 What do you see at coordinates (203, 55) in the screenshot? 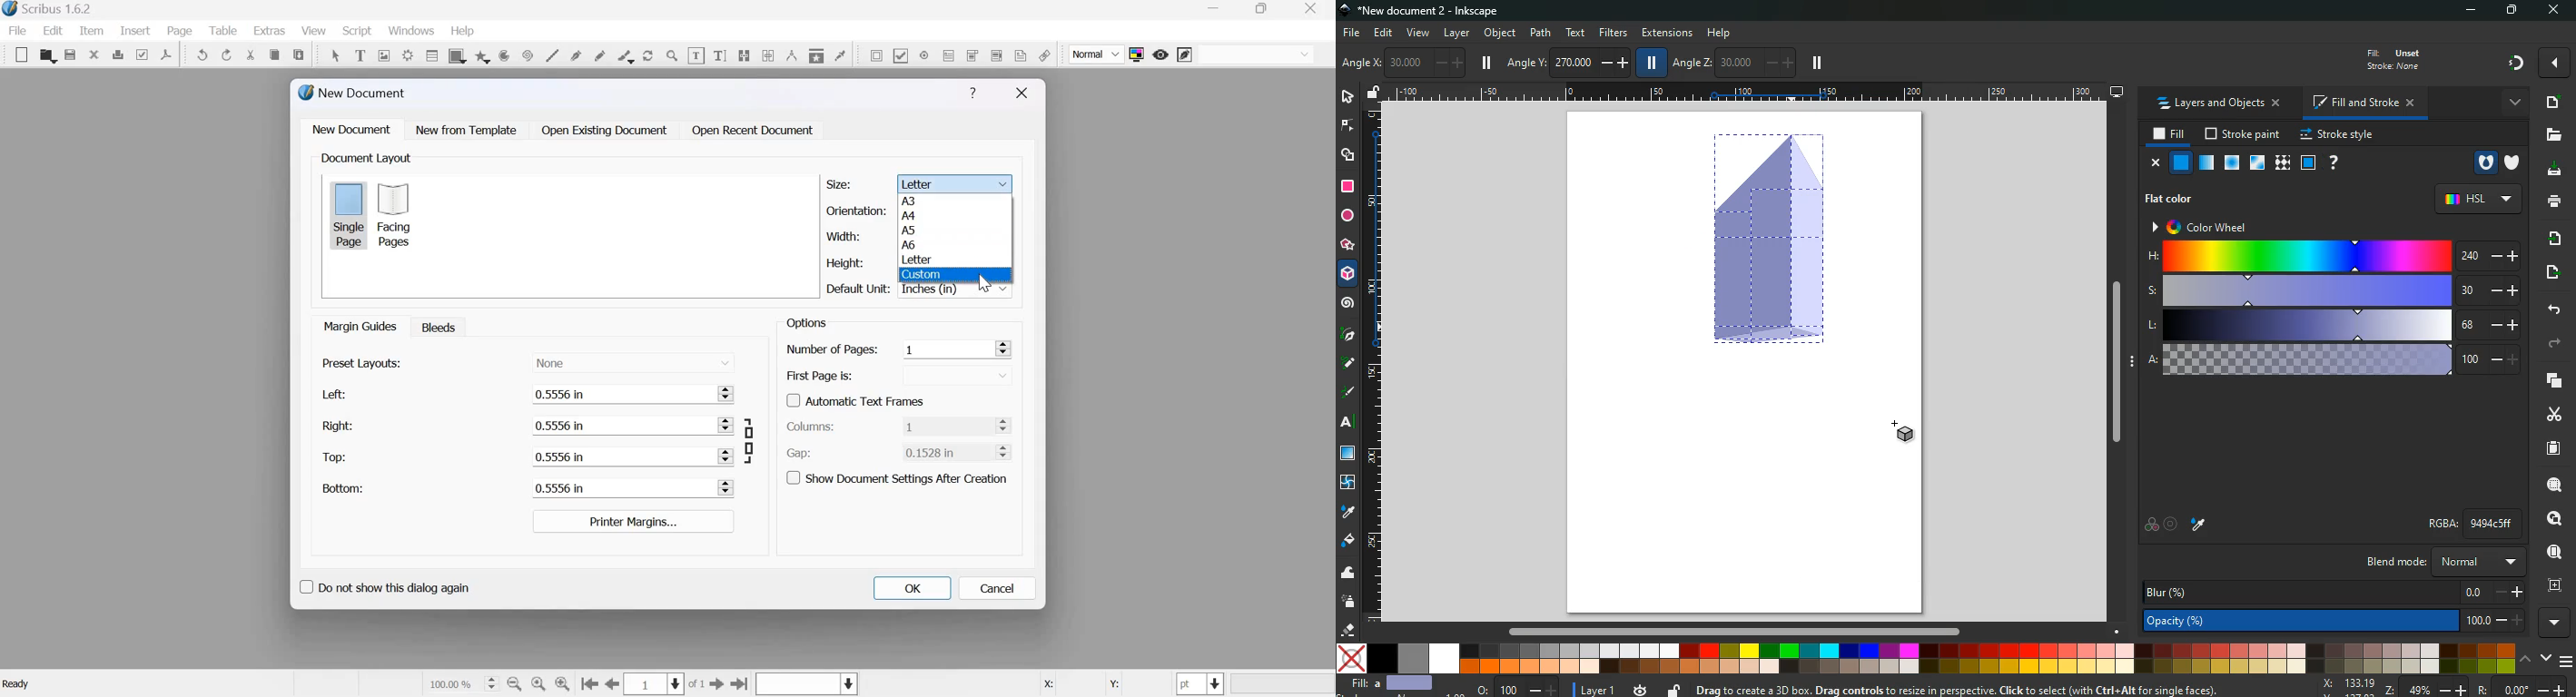
I see `Undo` at bounding box center [203, 55].